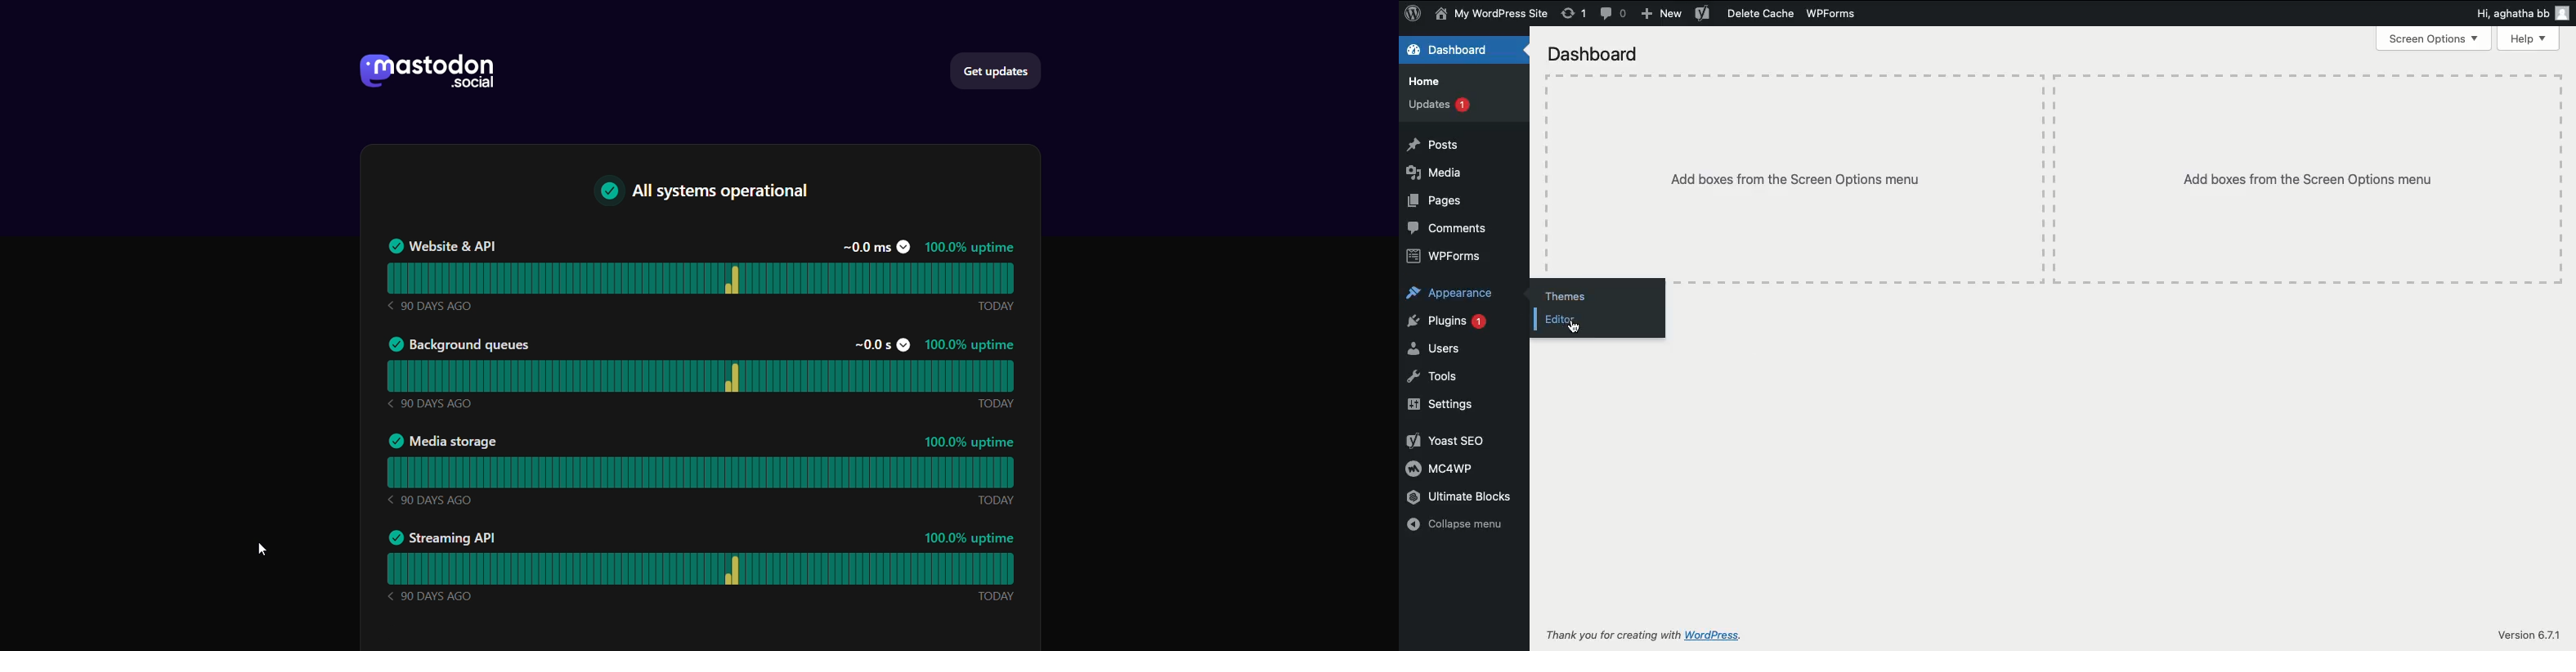 This screenshot has height=672, width=2576. What do you see at coordinates (2525, 40) in the screenshot?
I see `Help ` at bounding box center [2525, 40].